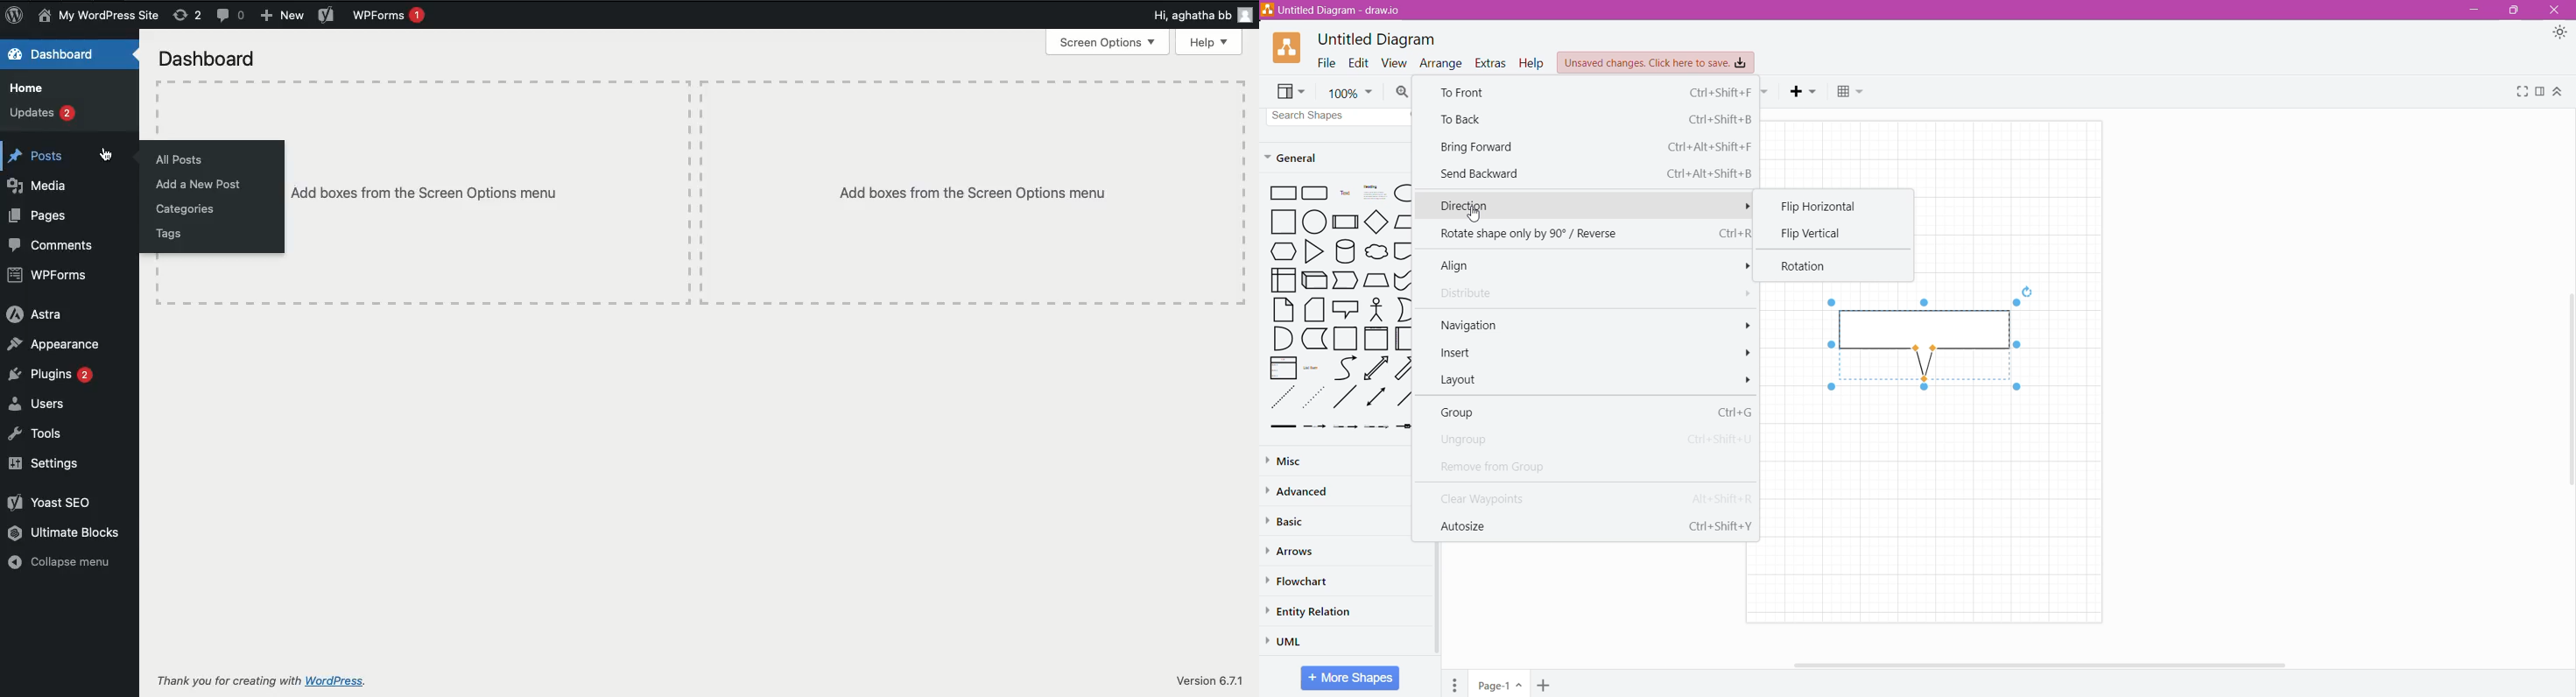 This screenshot has height=700, width=2576. Describe the element at coordinates (1403, 280) in the screenshot. I see `Wavy Rectangle` at that location.